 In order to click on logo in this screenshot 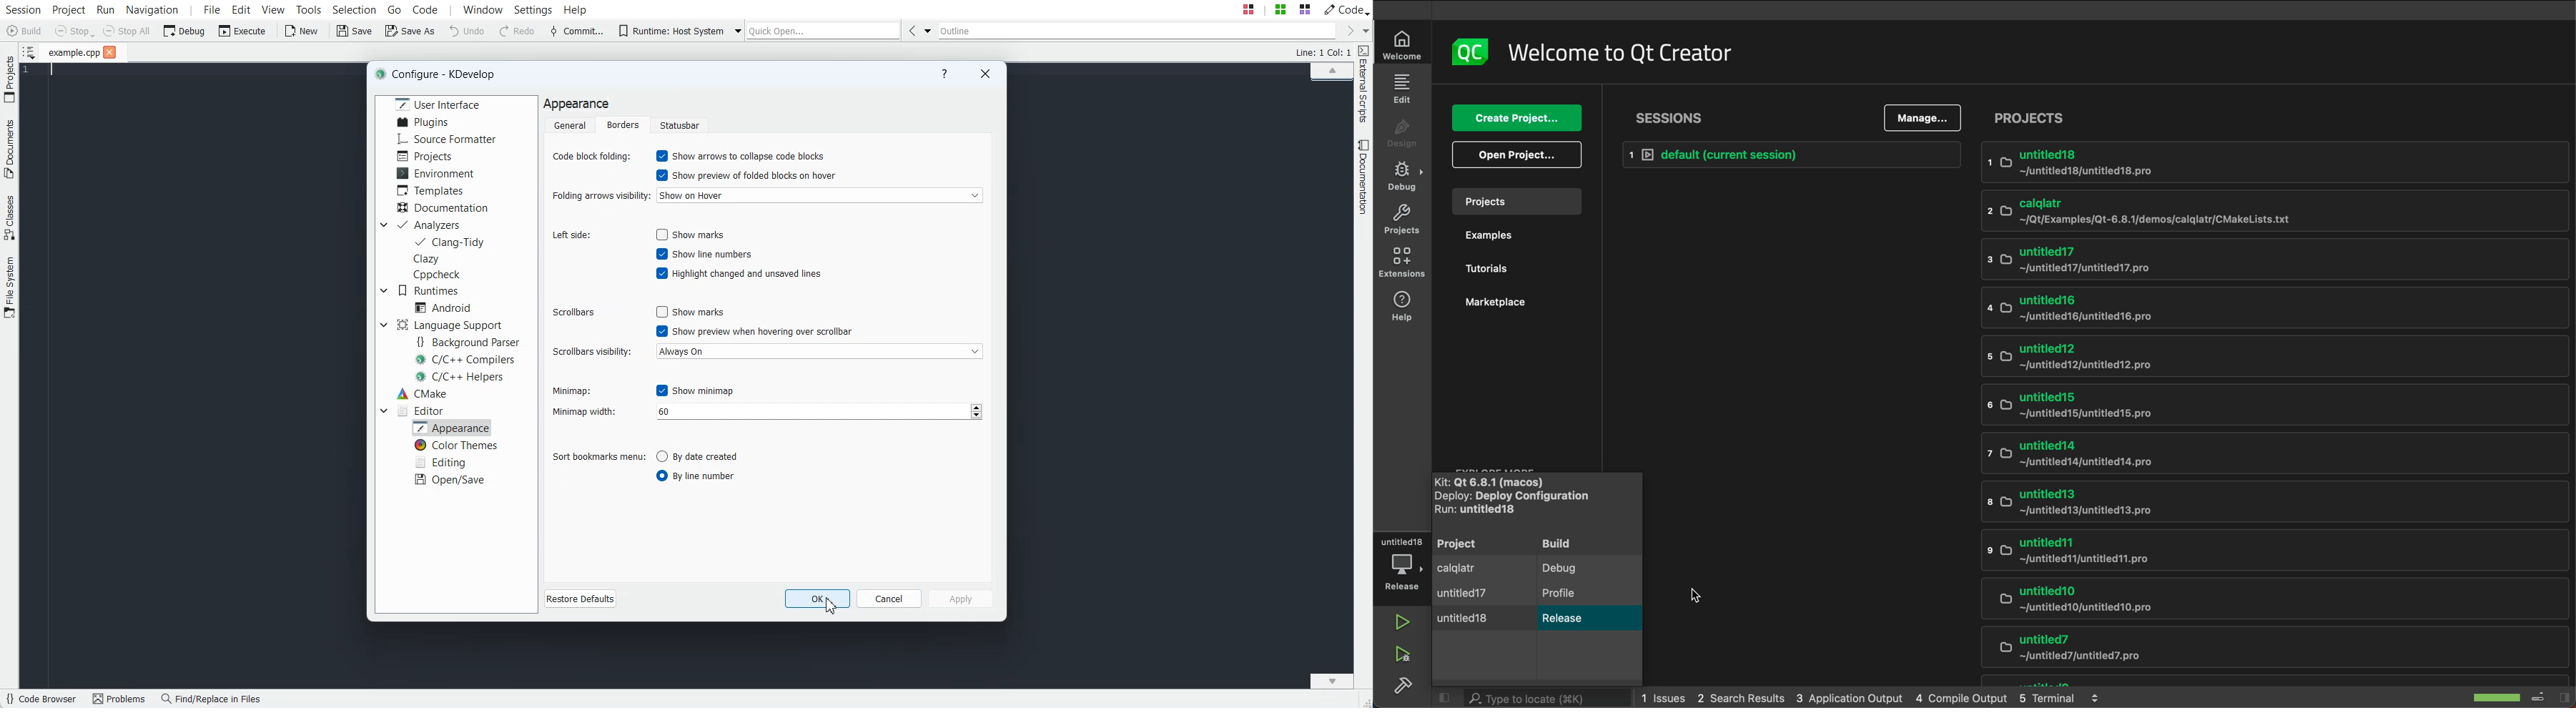, I will do `click(1469, 51)`.